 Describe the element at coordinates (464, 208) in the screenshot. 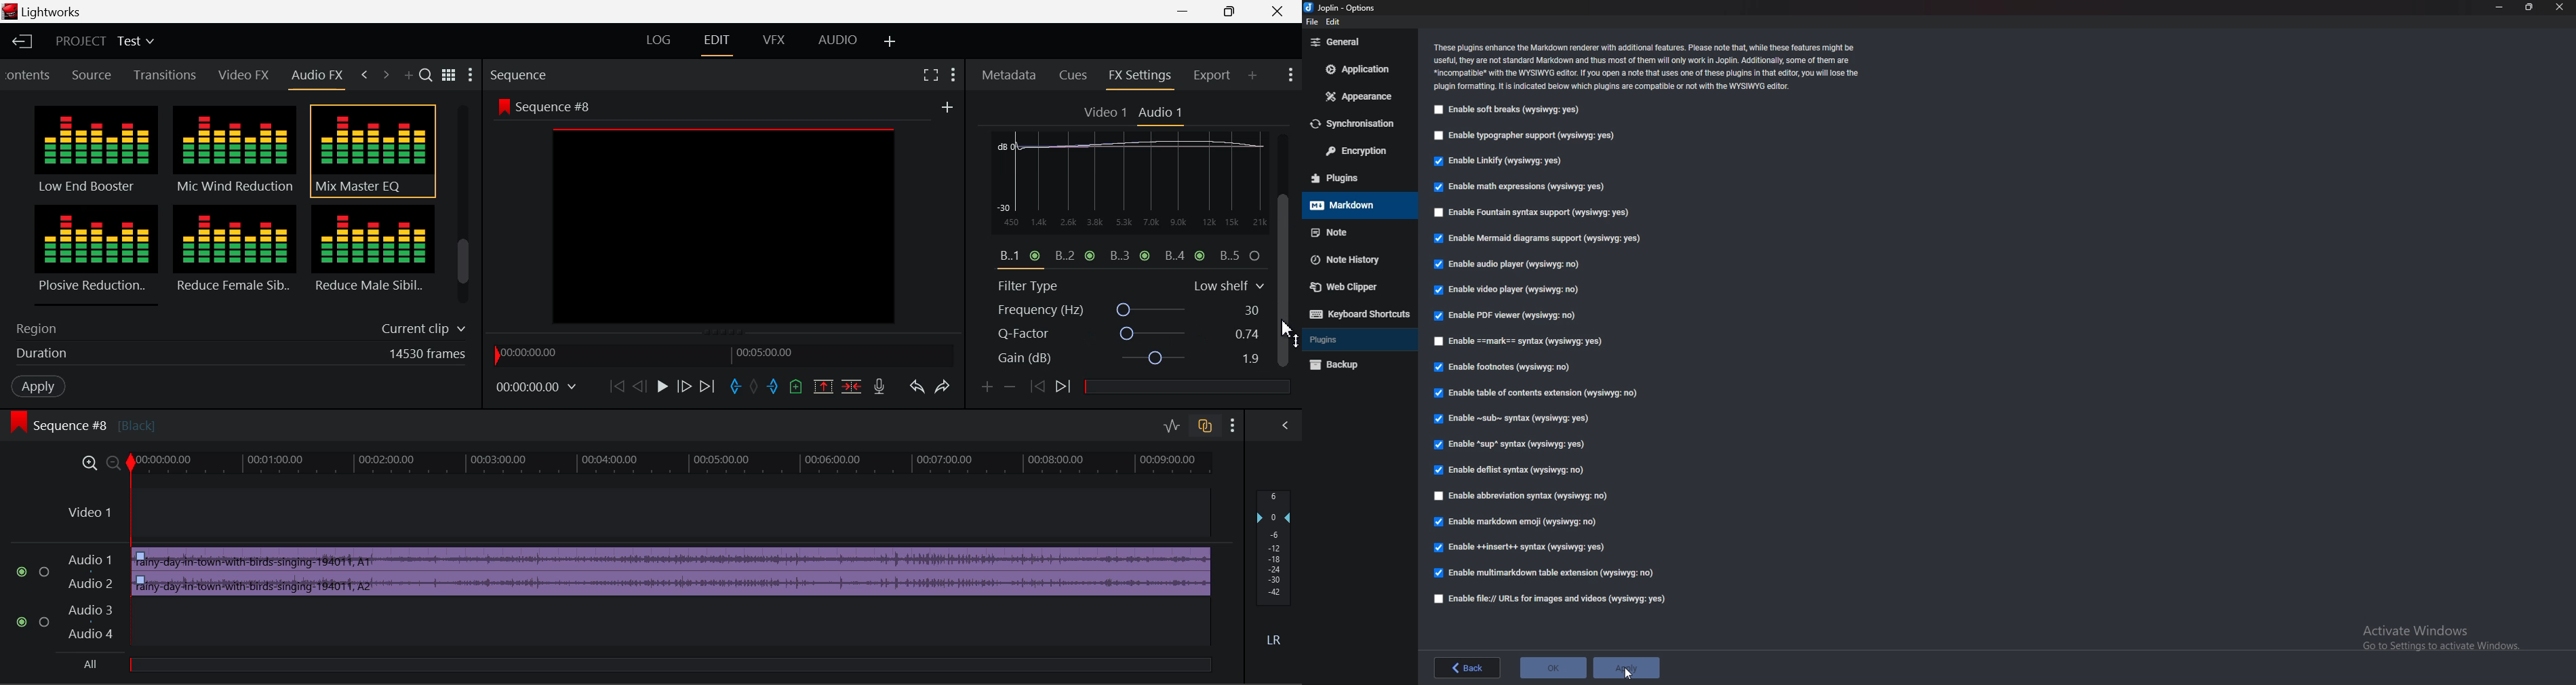

I see `Scroll Bar` at that location.